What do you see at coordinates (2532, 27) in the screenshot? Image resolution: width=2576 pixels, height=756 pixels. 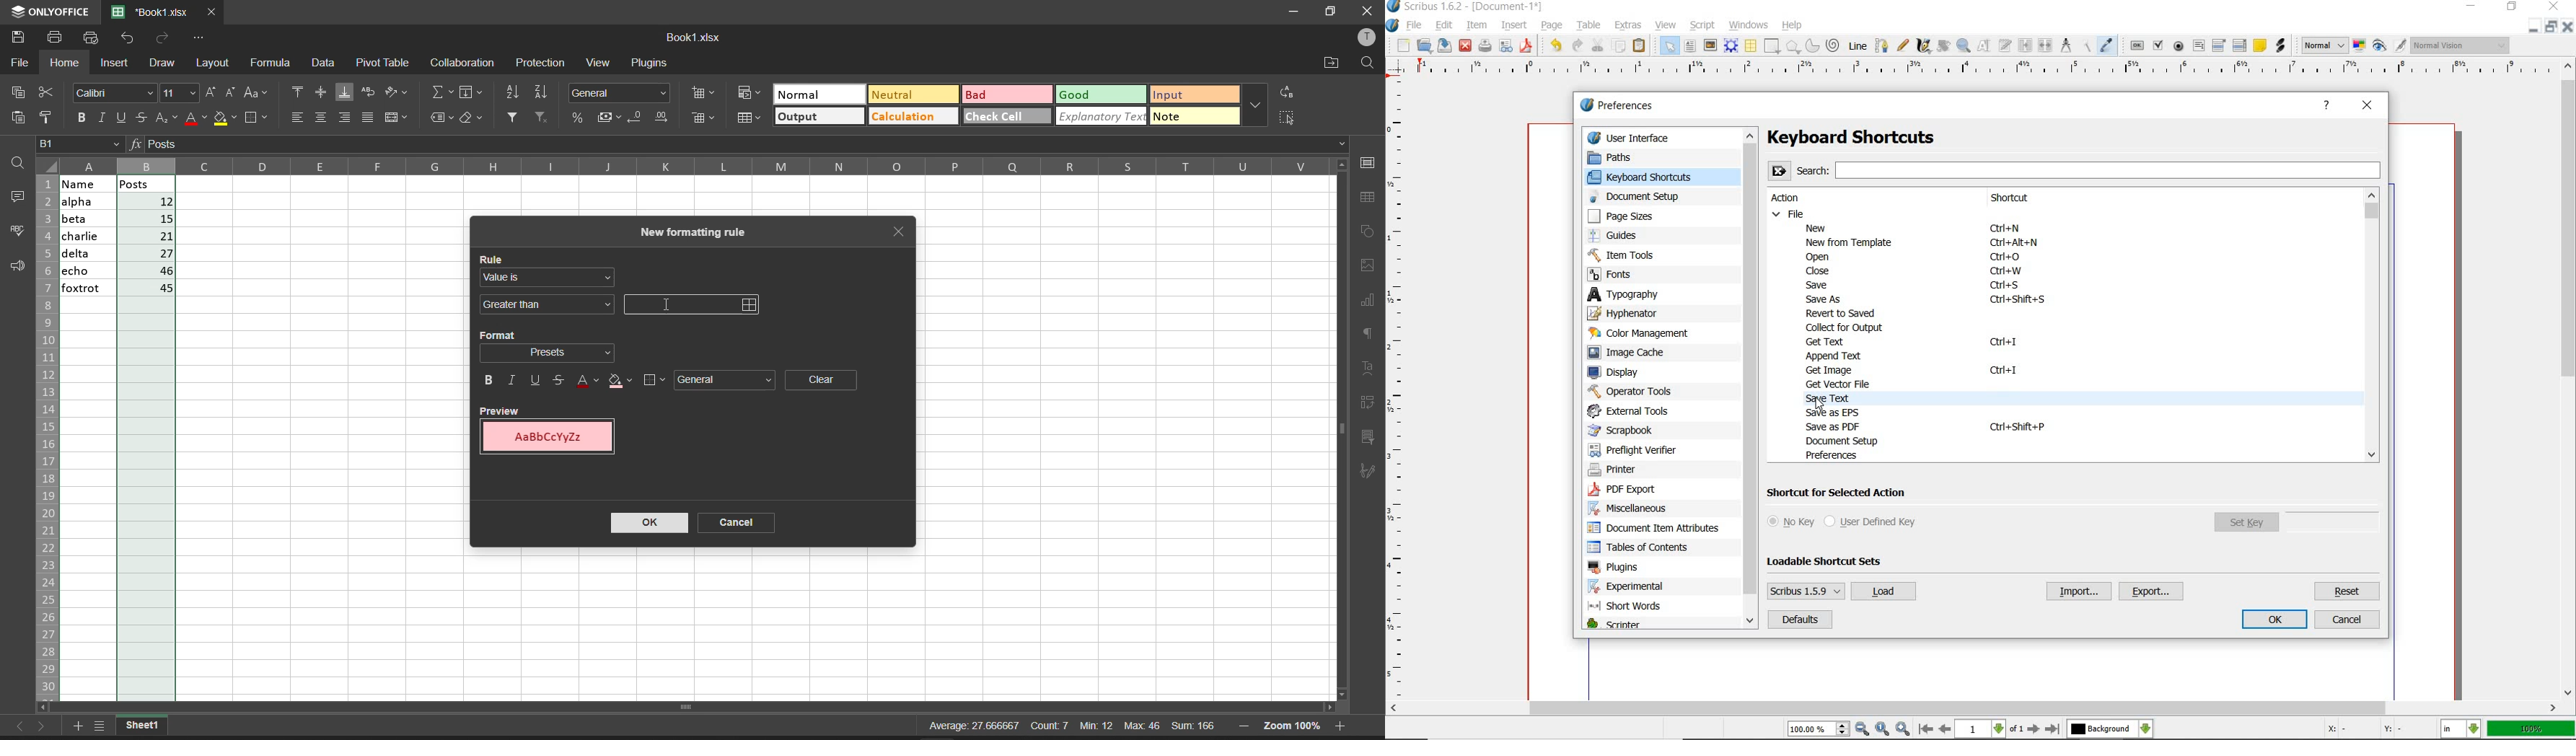 I see `restore` at bounding box center [2532, 27].